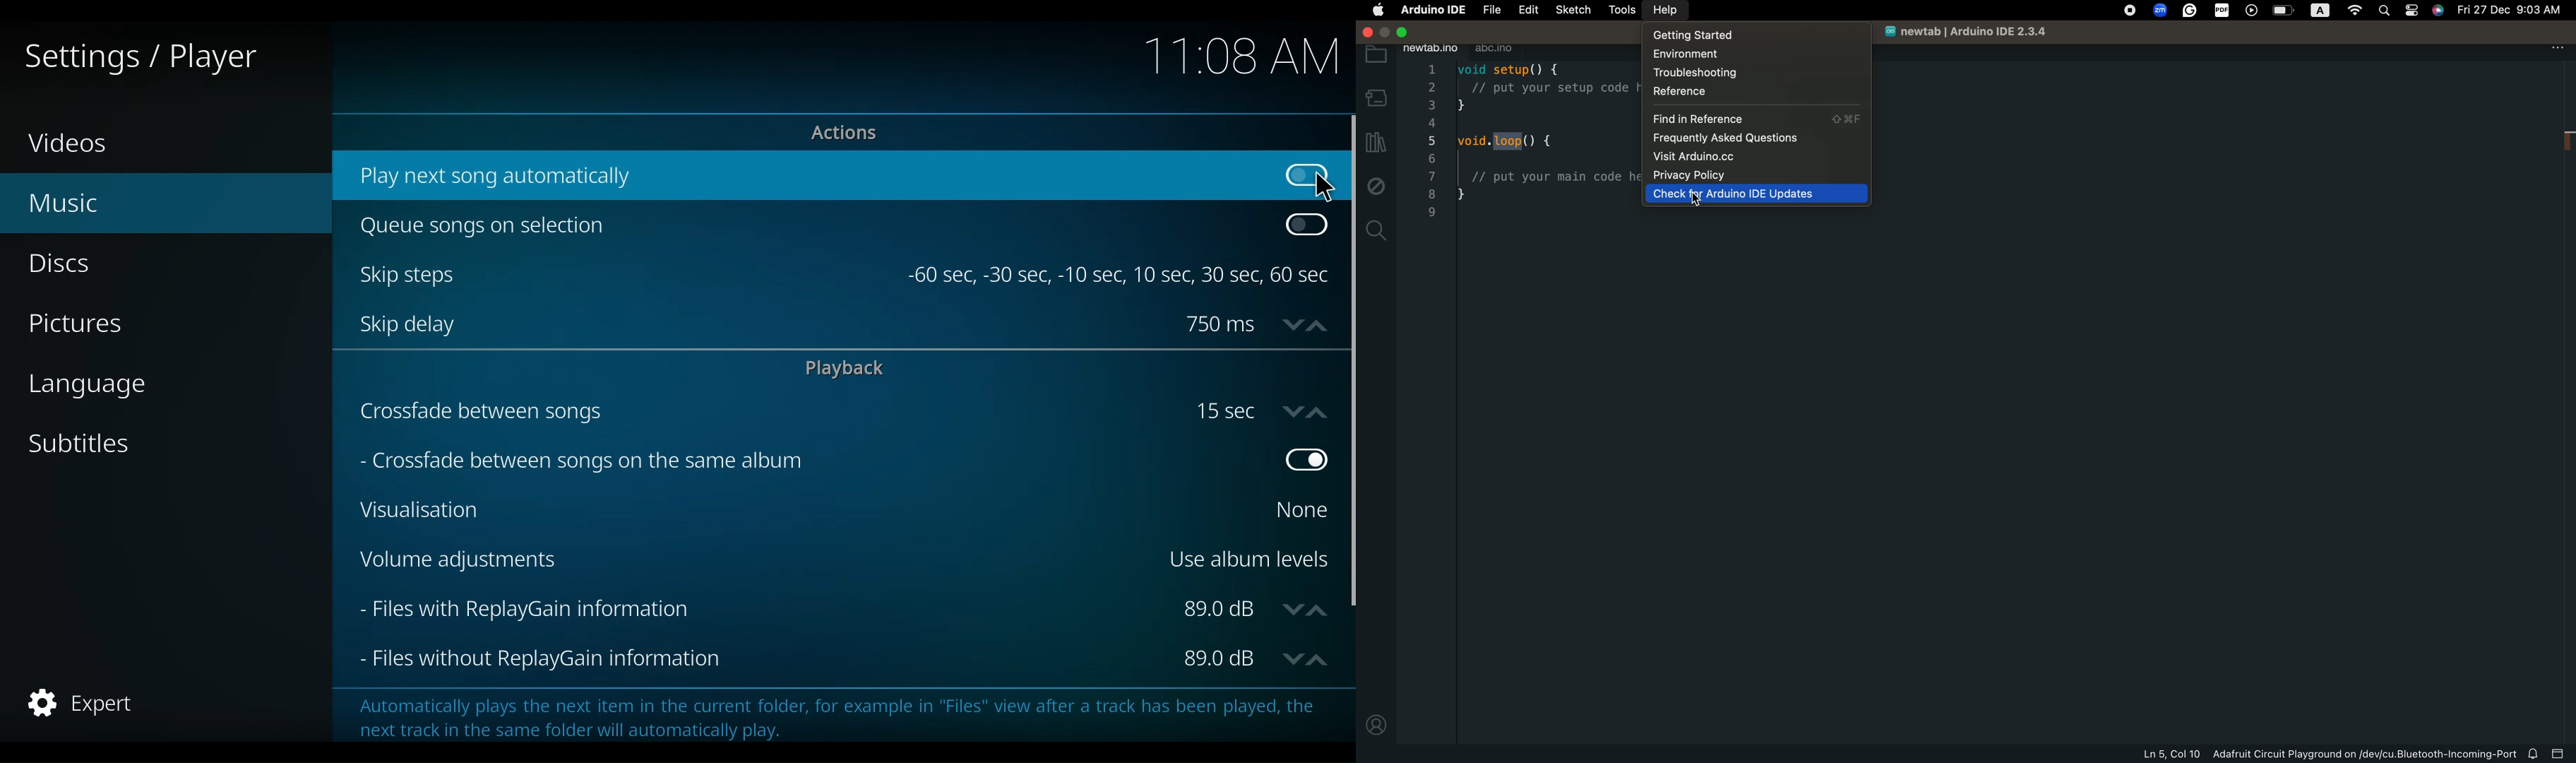  What do you see at coordinates (1247, 557) in the screenshot?
I see `Use album levels` at bounding box center [1247, 557].